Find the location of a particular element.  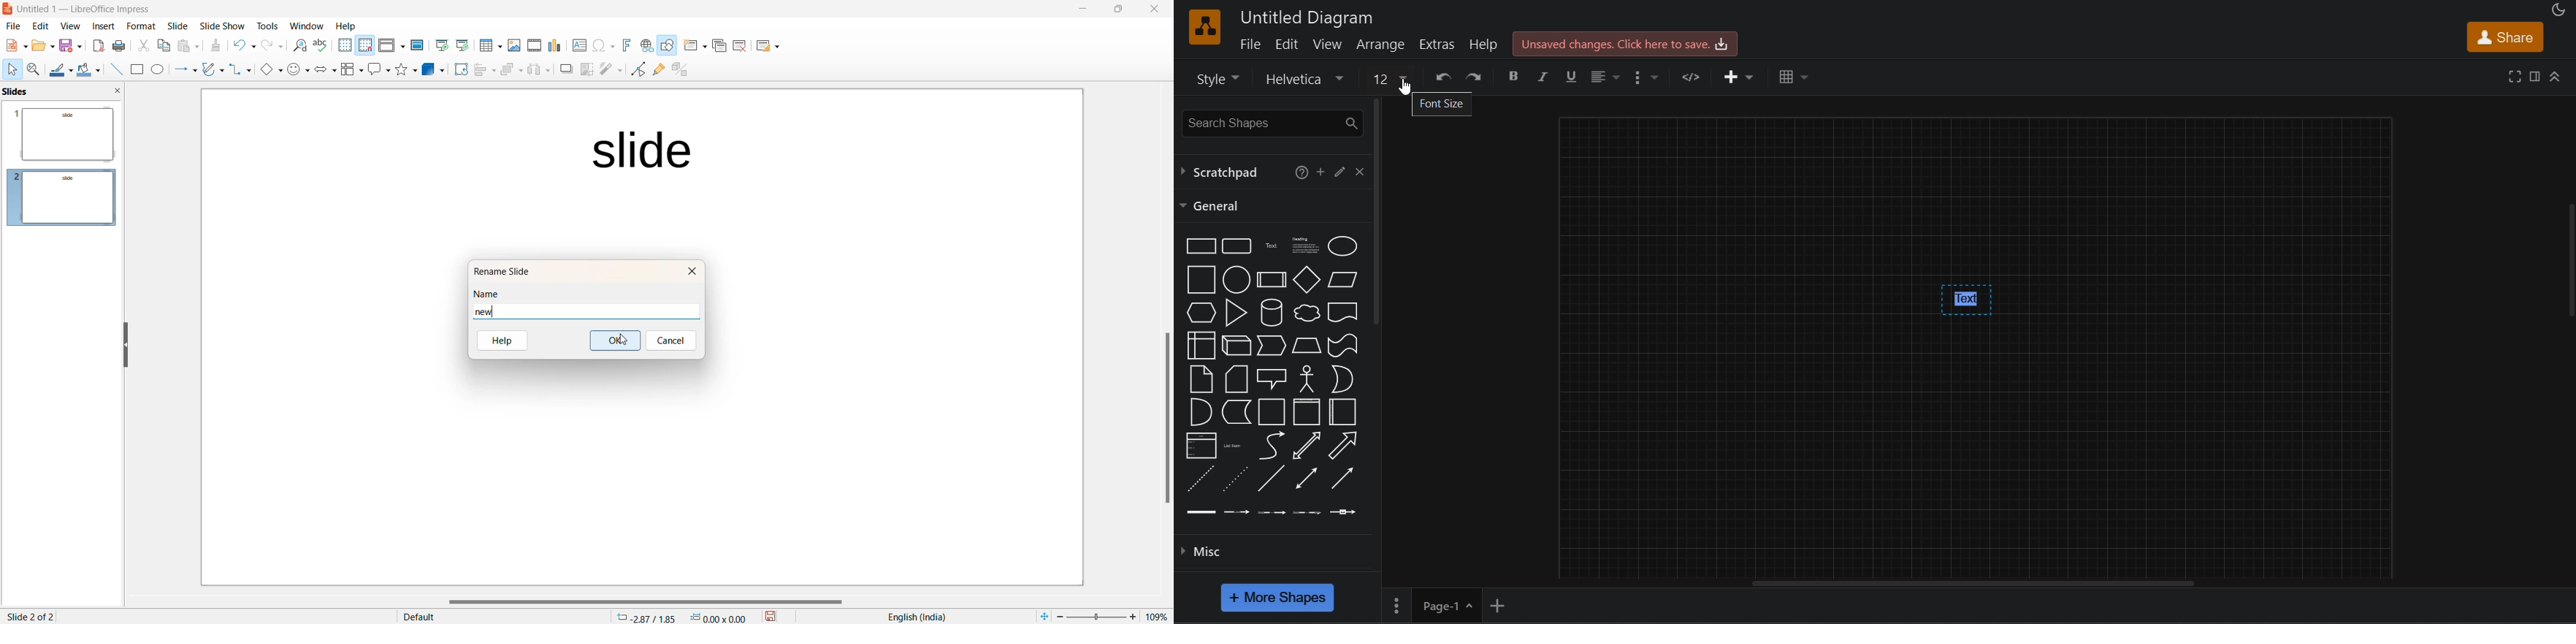

undo is located at coordinates (1443, 76).